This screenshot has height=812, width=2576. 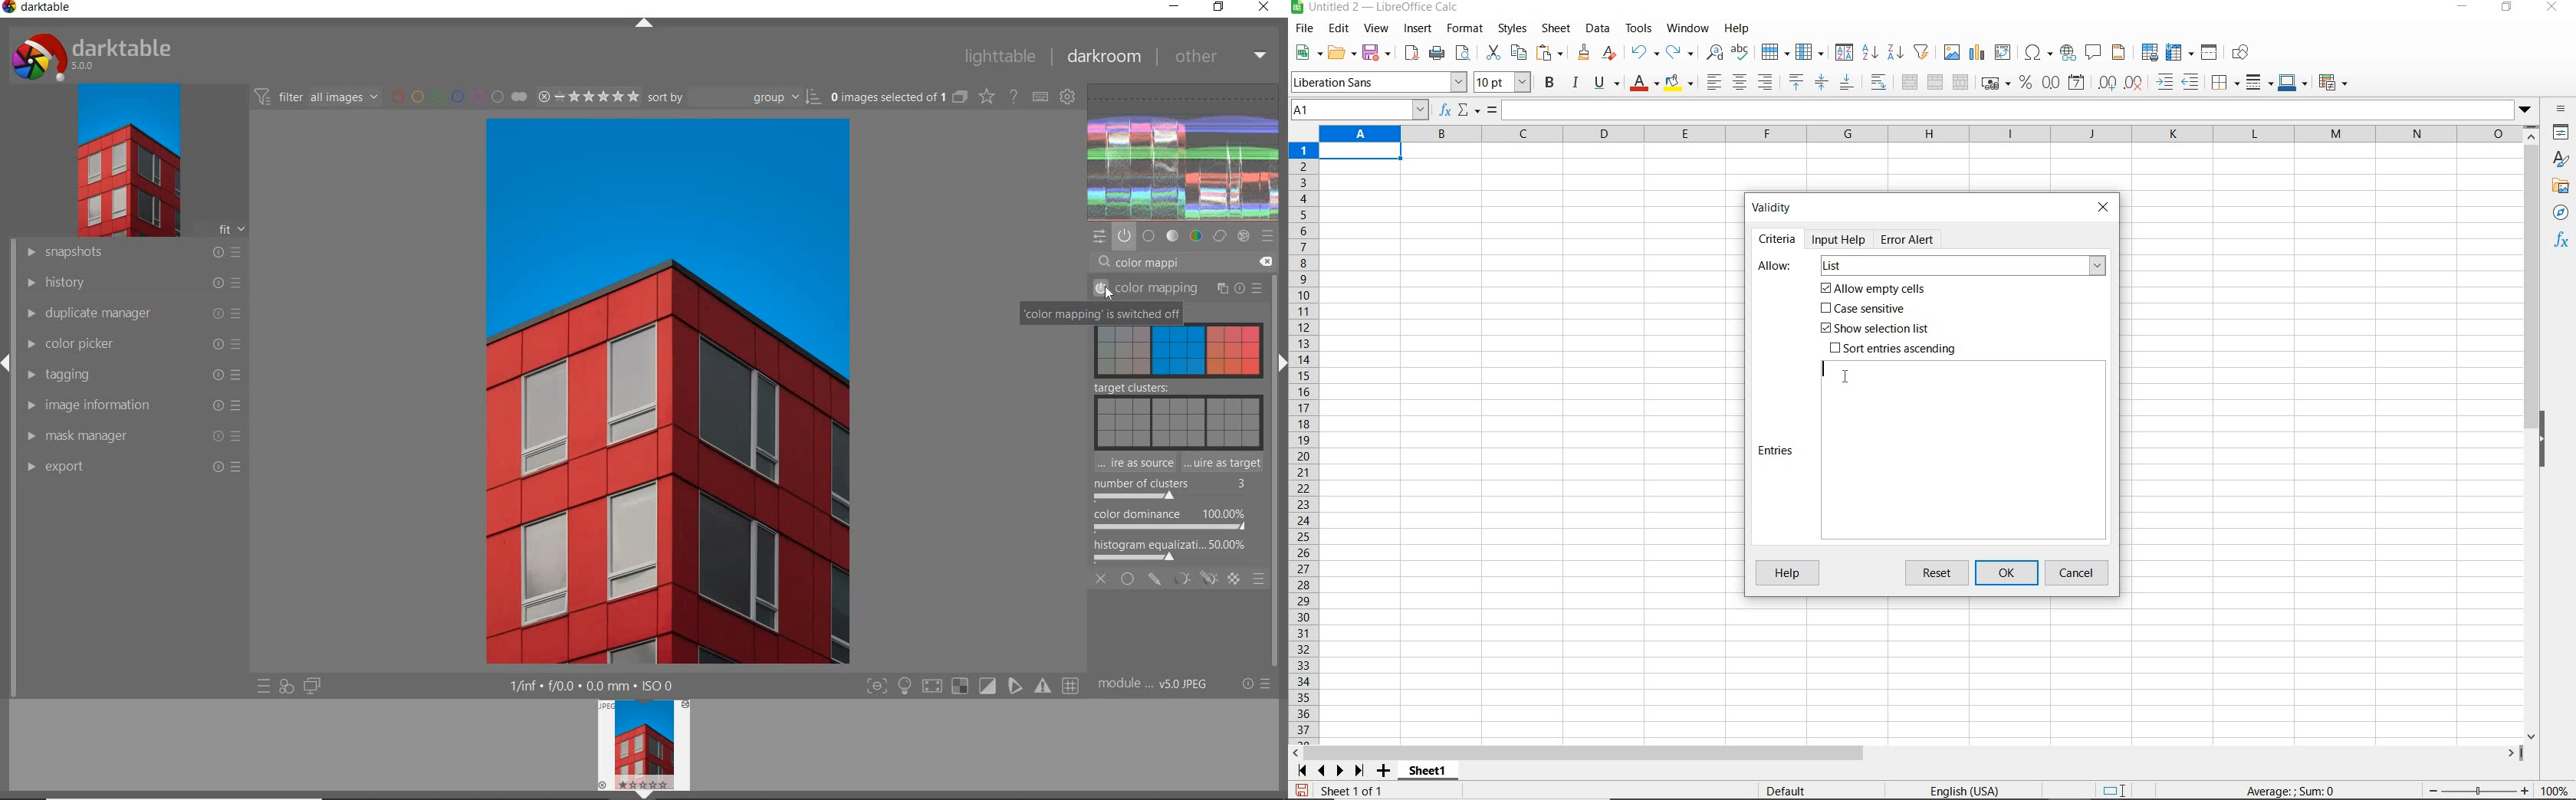 I want to click on insert image, so click(x=1953, y=53).